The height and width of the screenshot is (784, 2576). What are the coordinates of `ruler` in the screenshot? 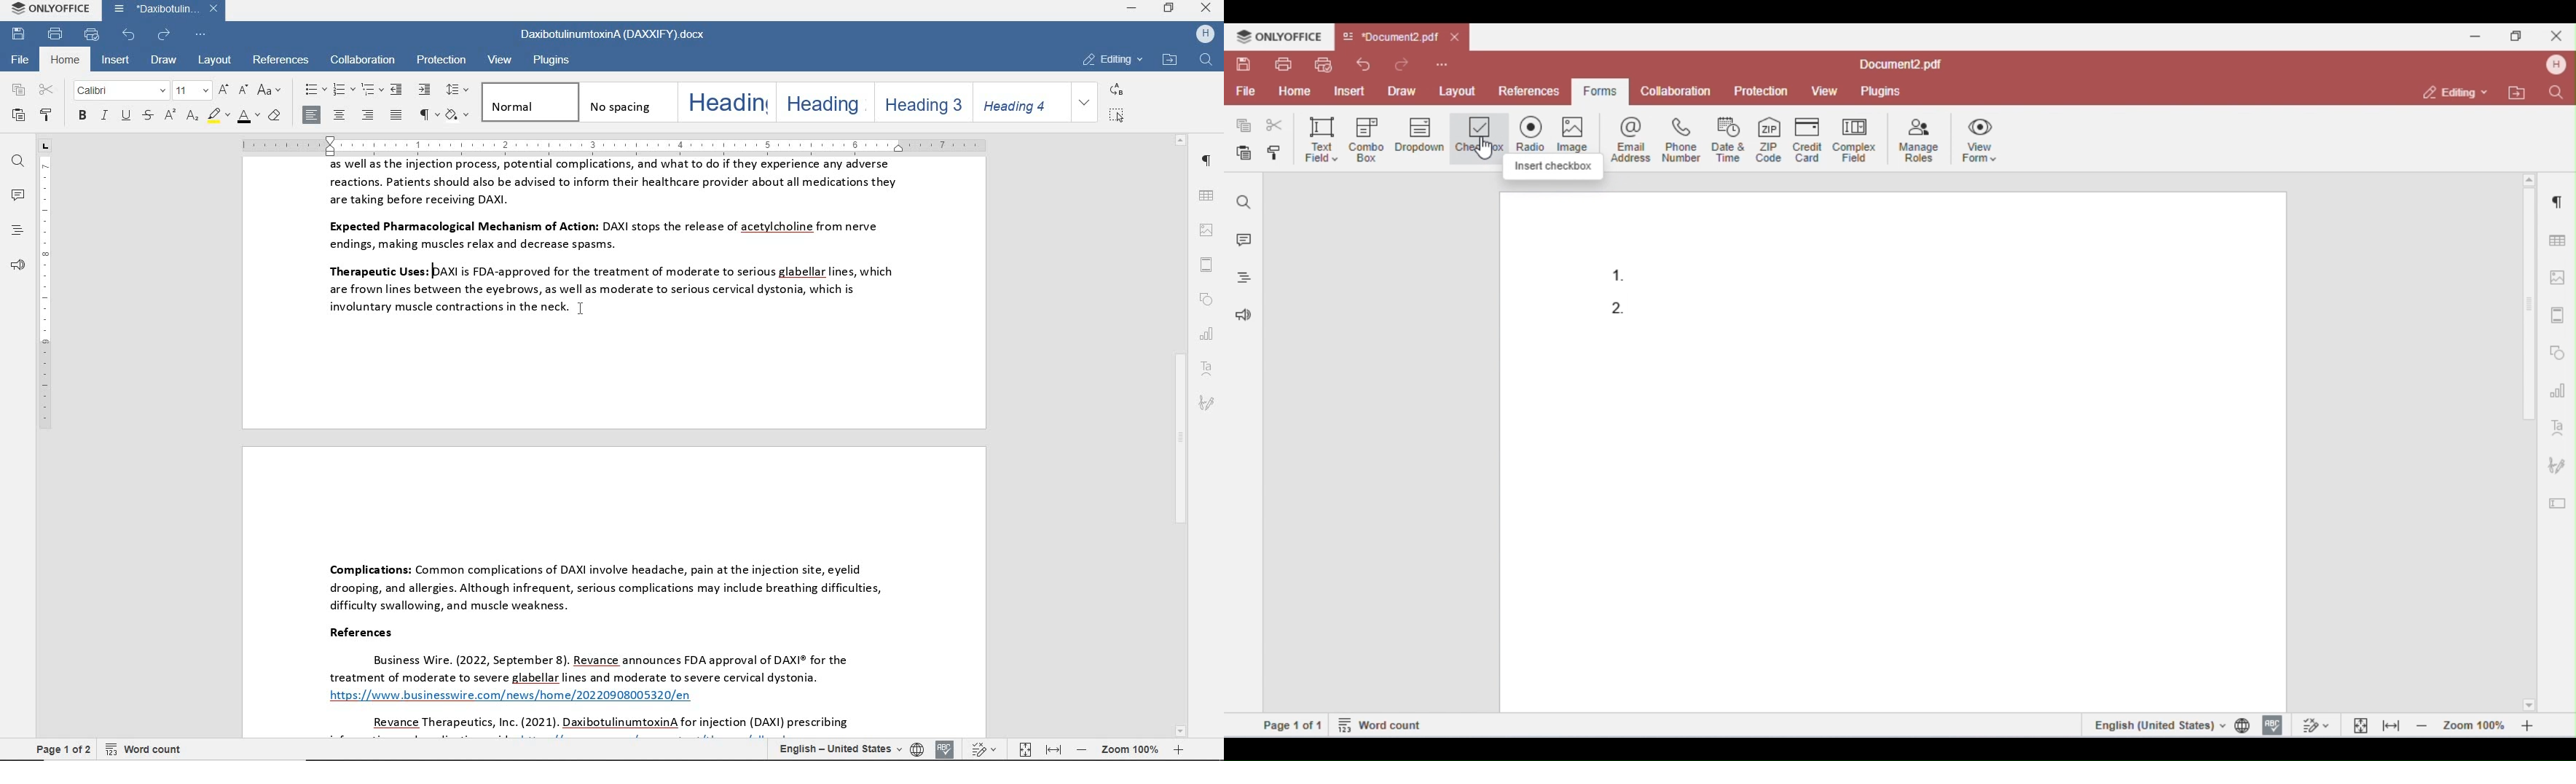 It's located at (619, 145).